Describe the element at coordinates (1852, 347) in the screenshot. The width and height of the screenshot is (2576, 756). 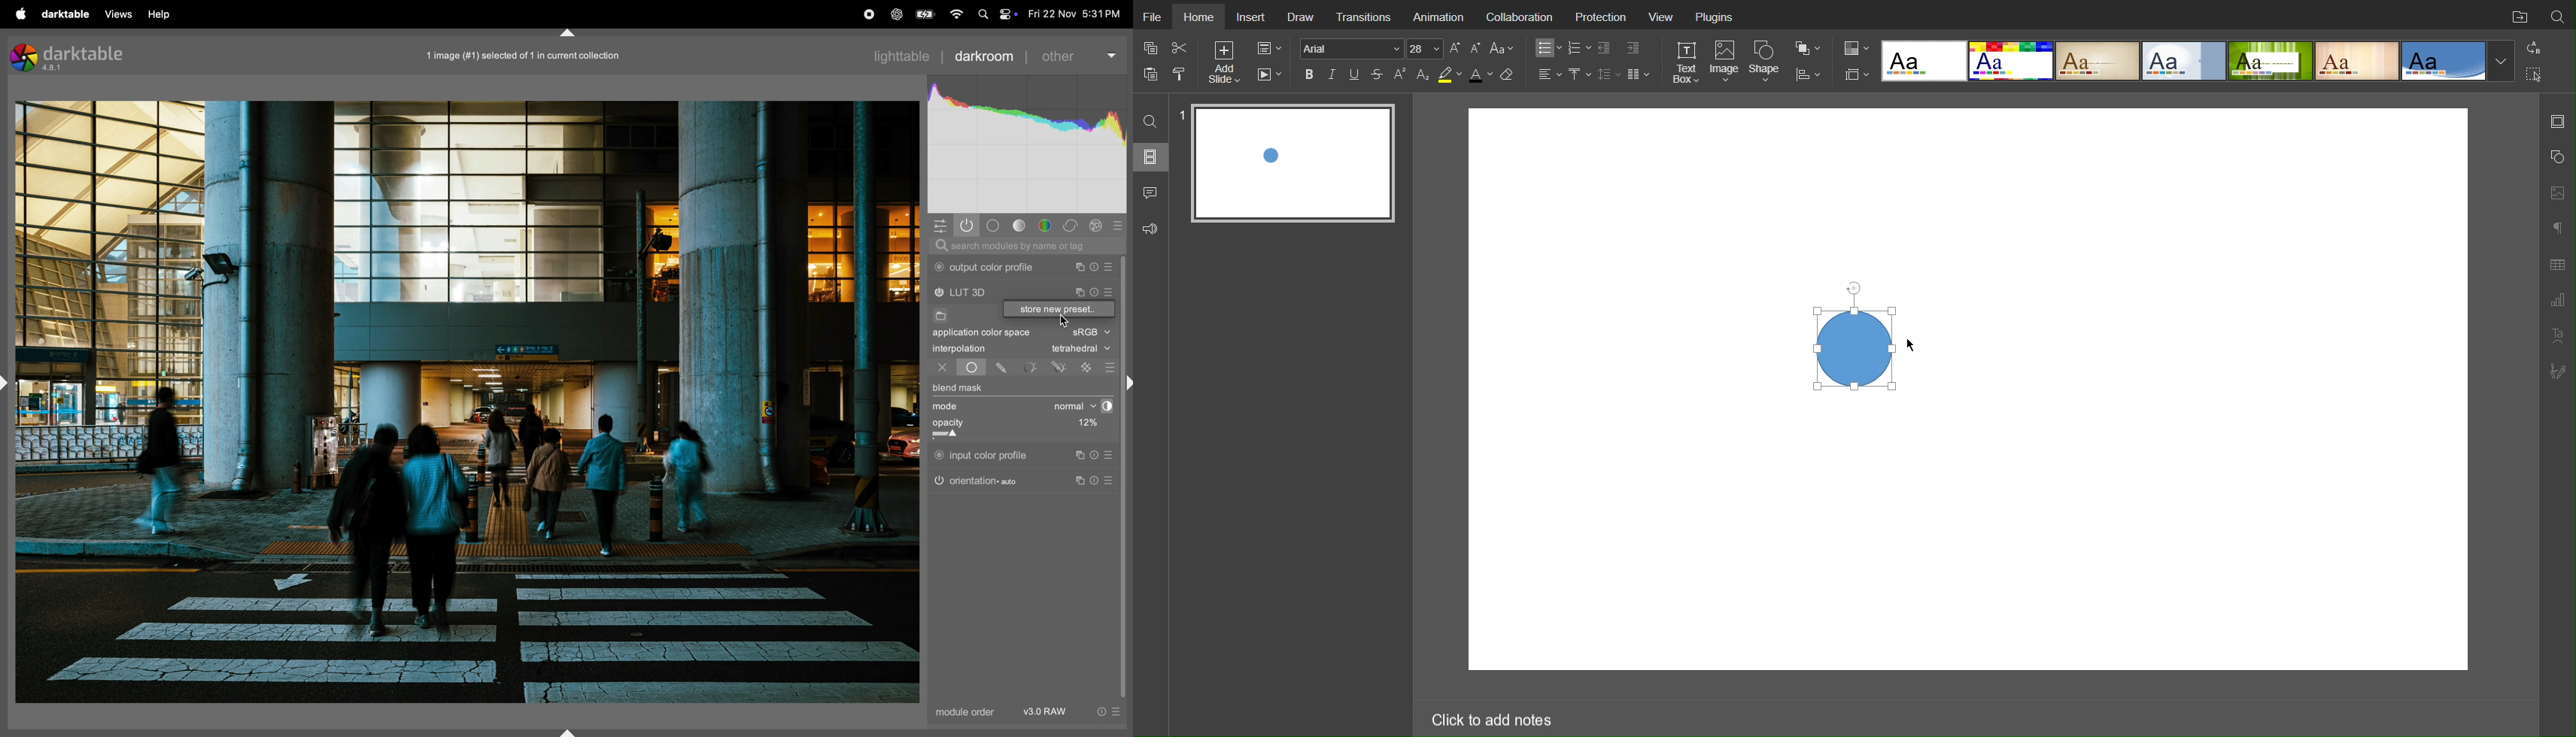
I see `Circle` at that location.